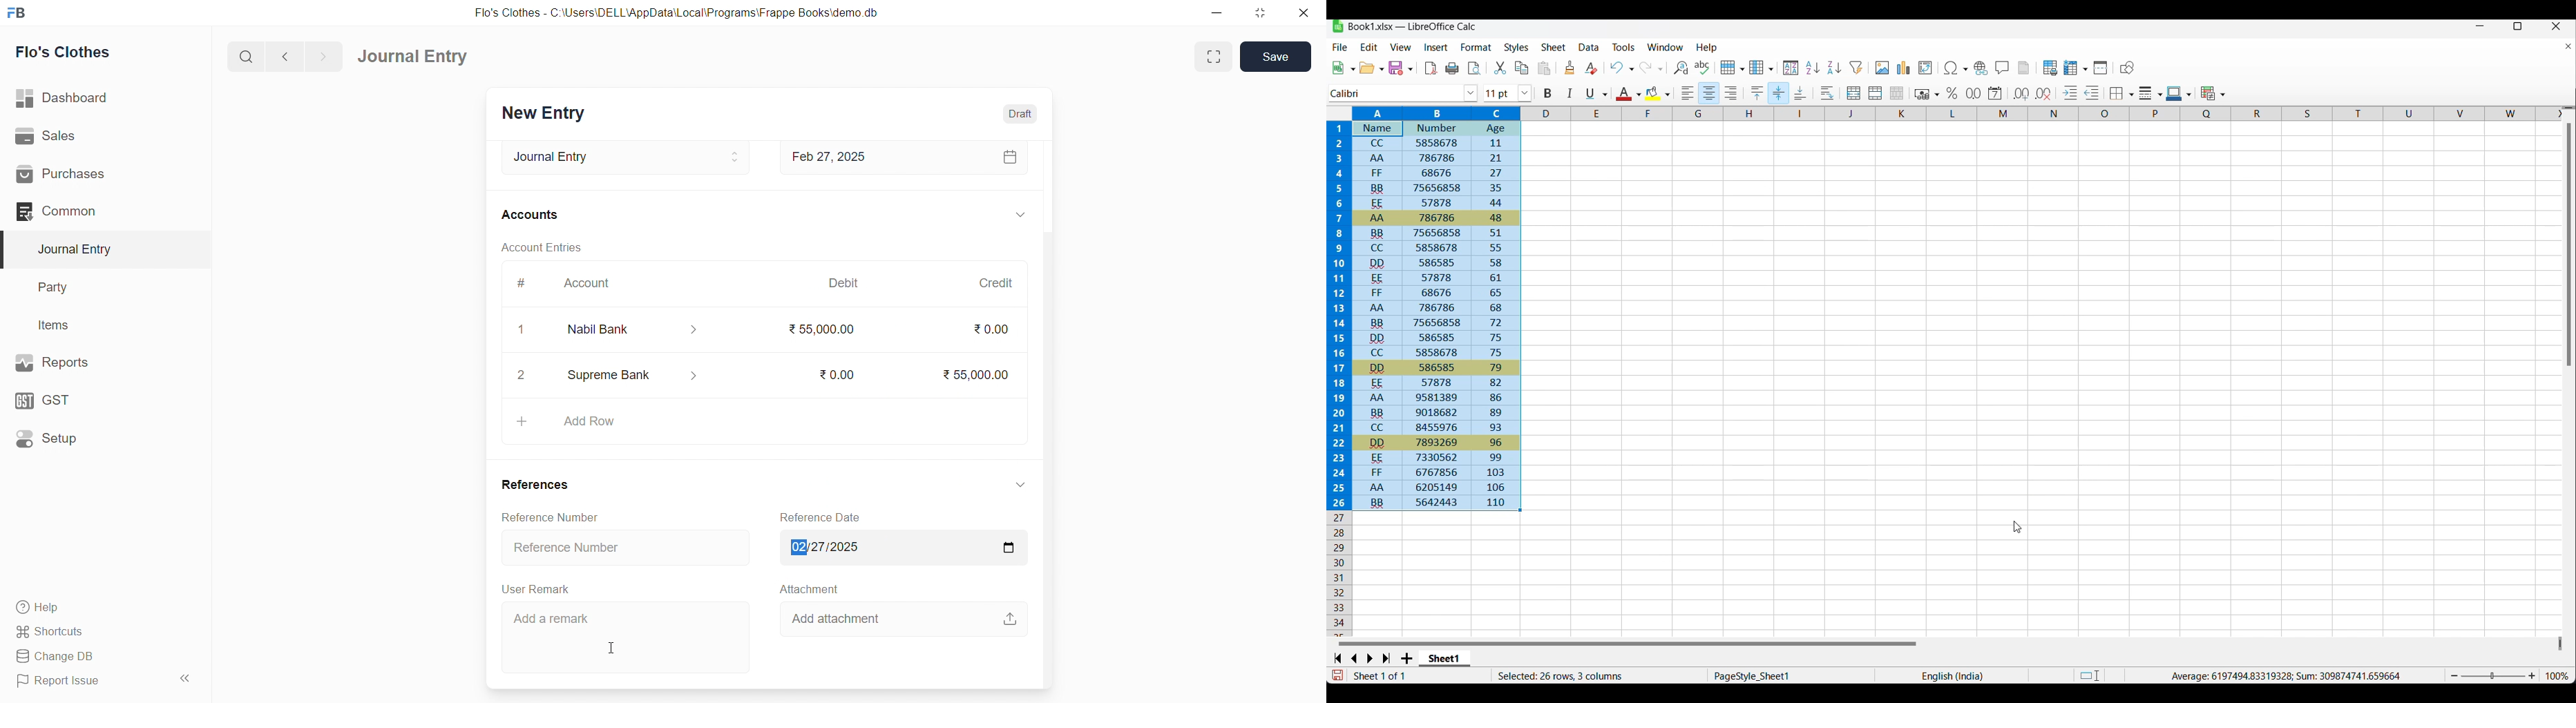 The width and height of the screenshot is (2576, 728). What do you see at coordinates (899, 548) in the screenshot?
I see `02/27/2025` at bounding box center [899, 548].